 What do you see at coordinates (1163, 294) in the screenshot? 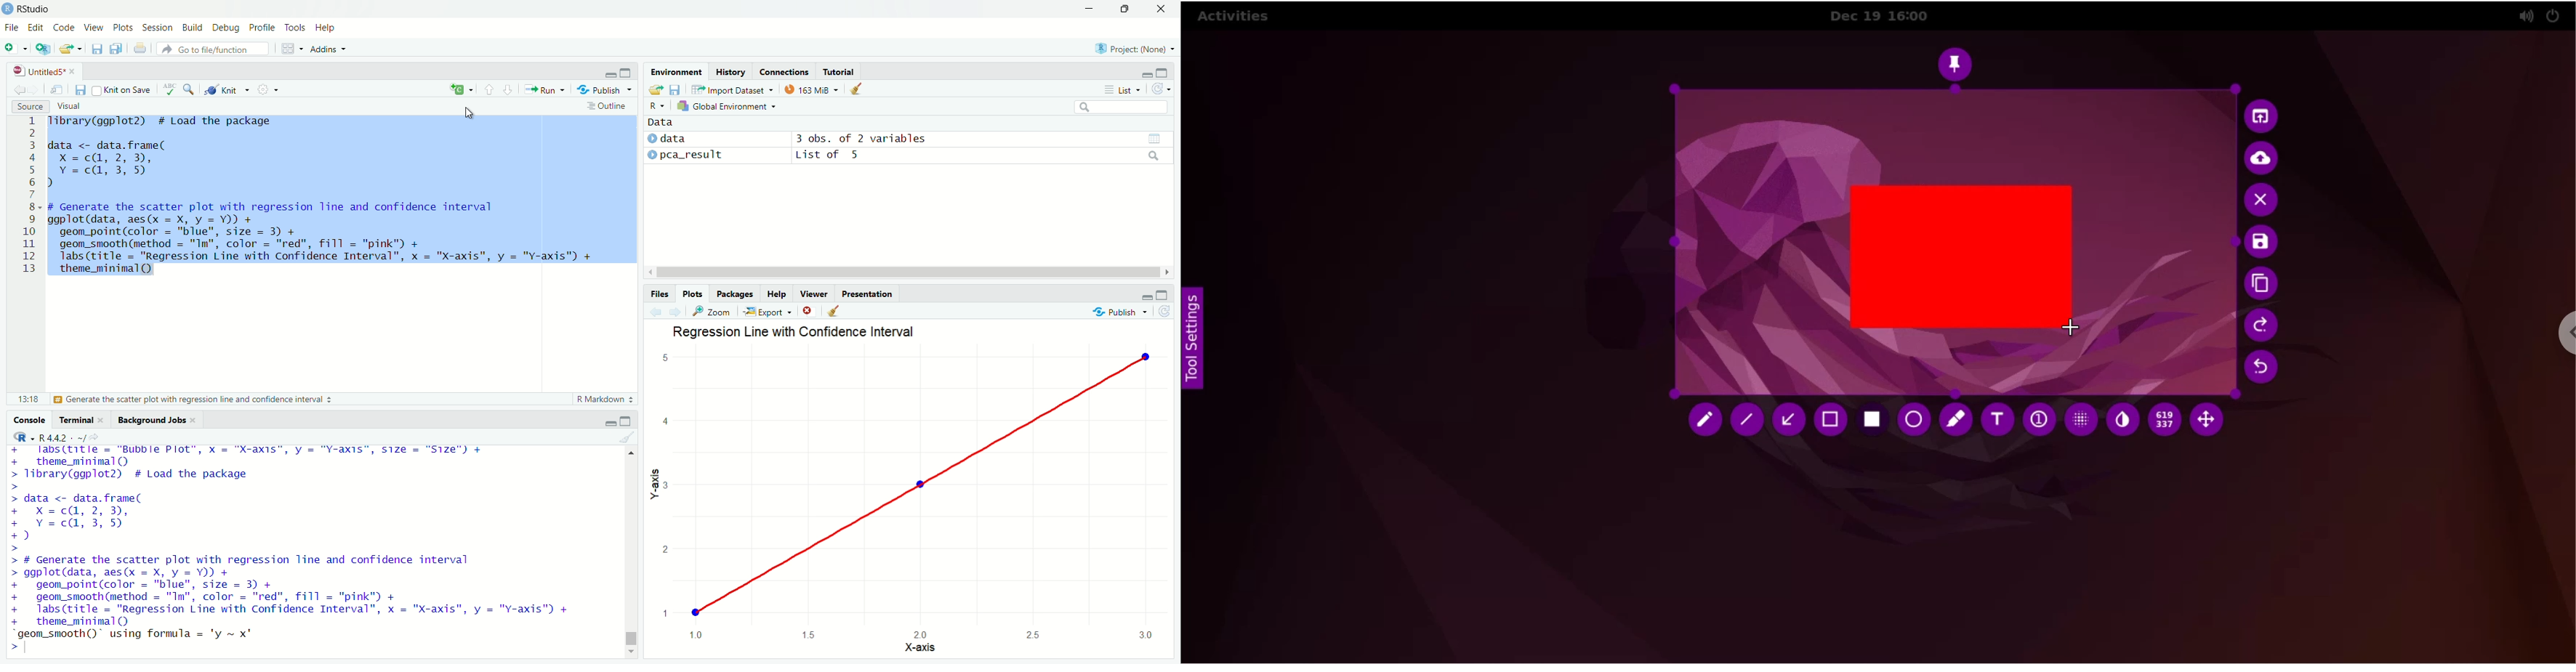
I see `expand` at bounding box center [1163, 294].